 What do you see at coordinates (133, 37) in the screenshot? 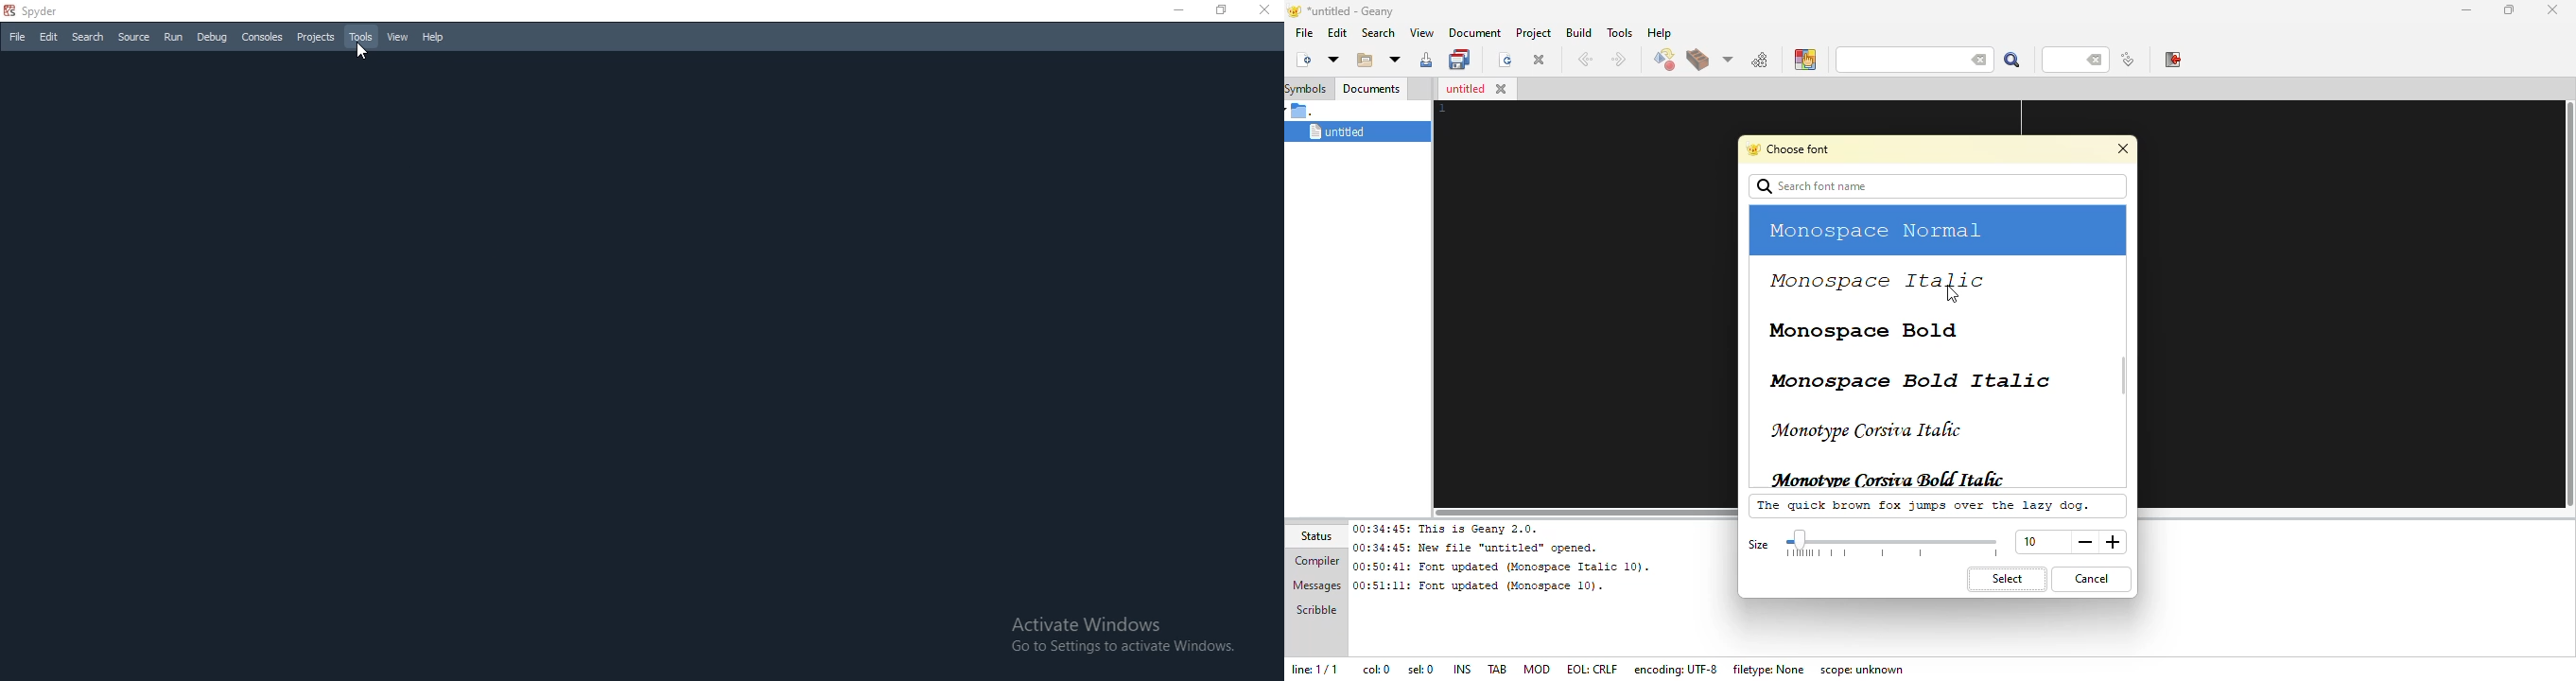
I see `Source` at bounding box center [133, 37].